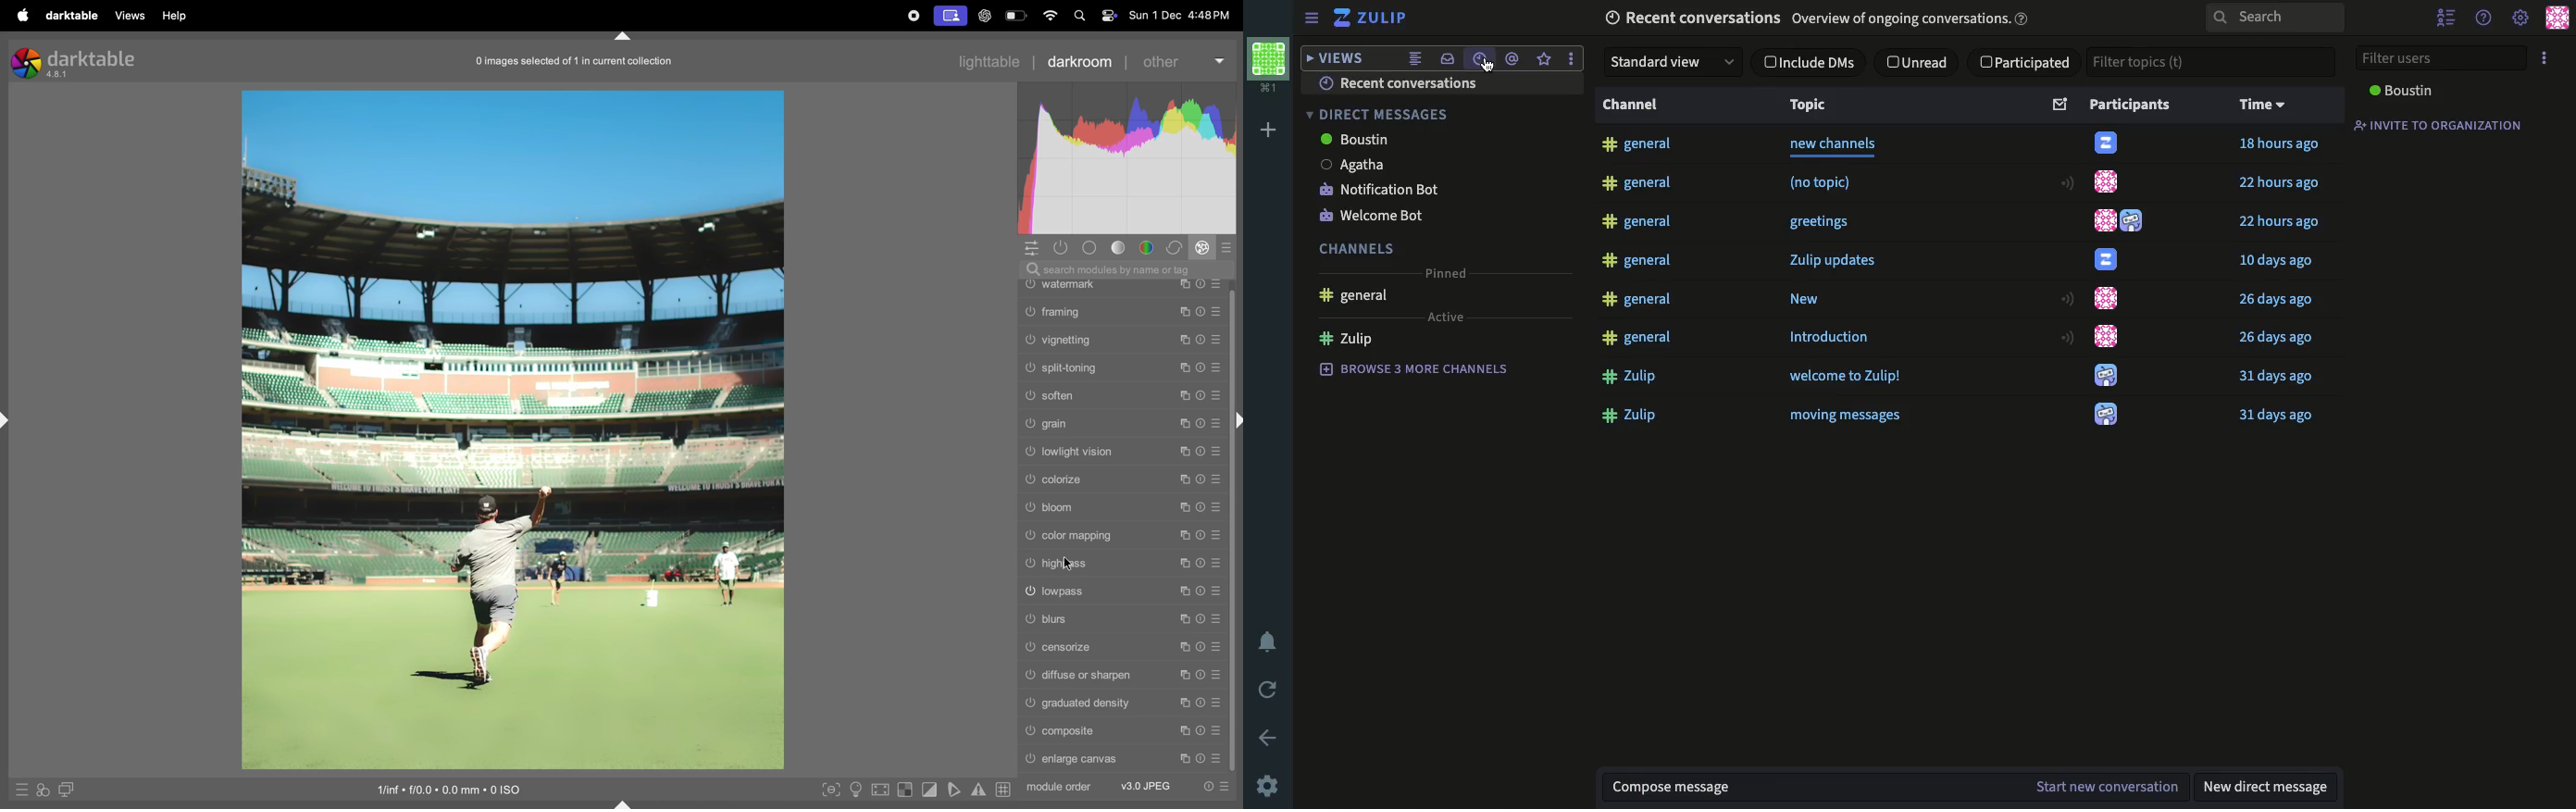 The image size is (2576, 812). I want to click on participants, so click(2134, 107).